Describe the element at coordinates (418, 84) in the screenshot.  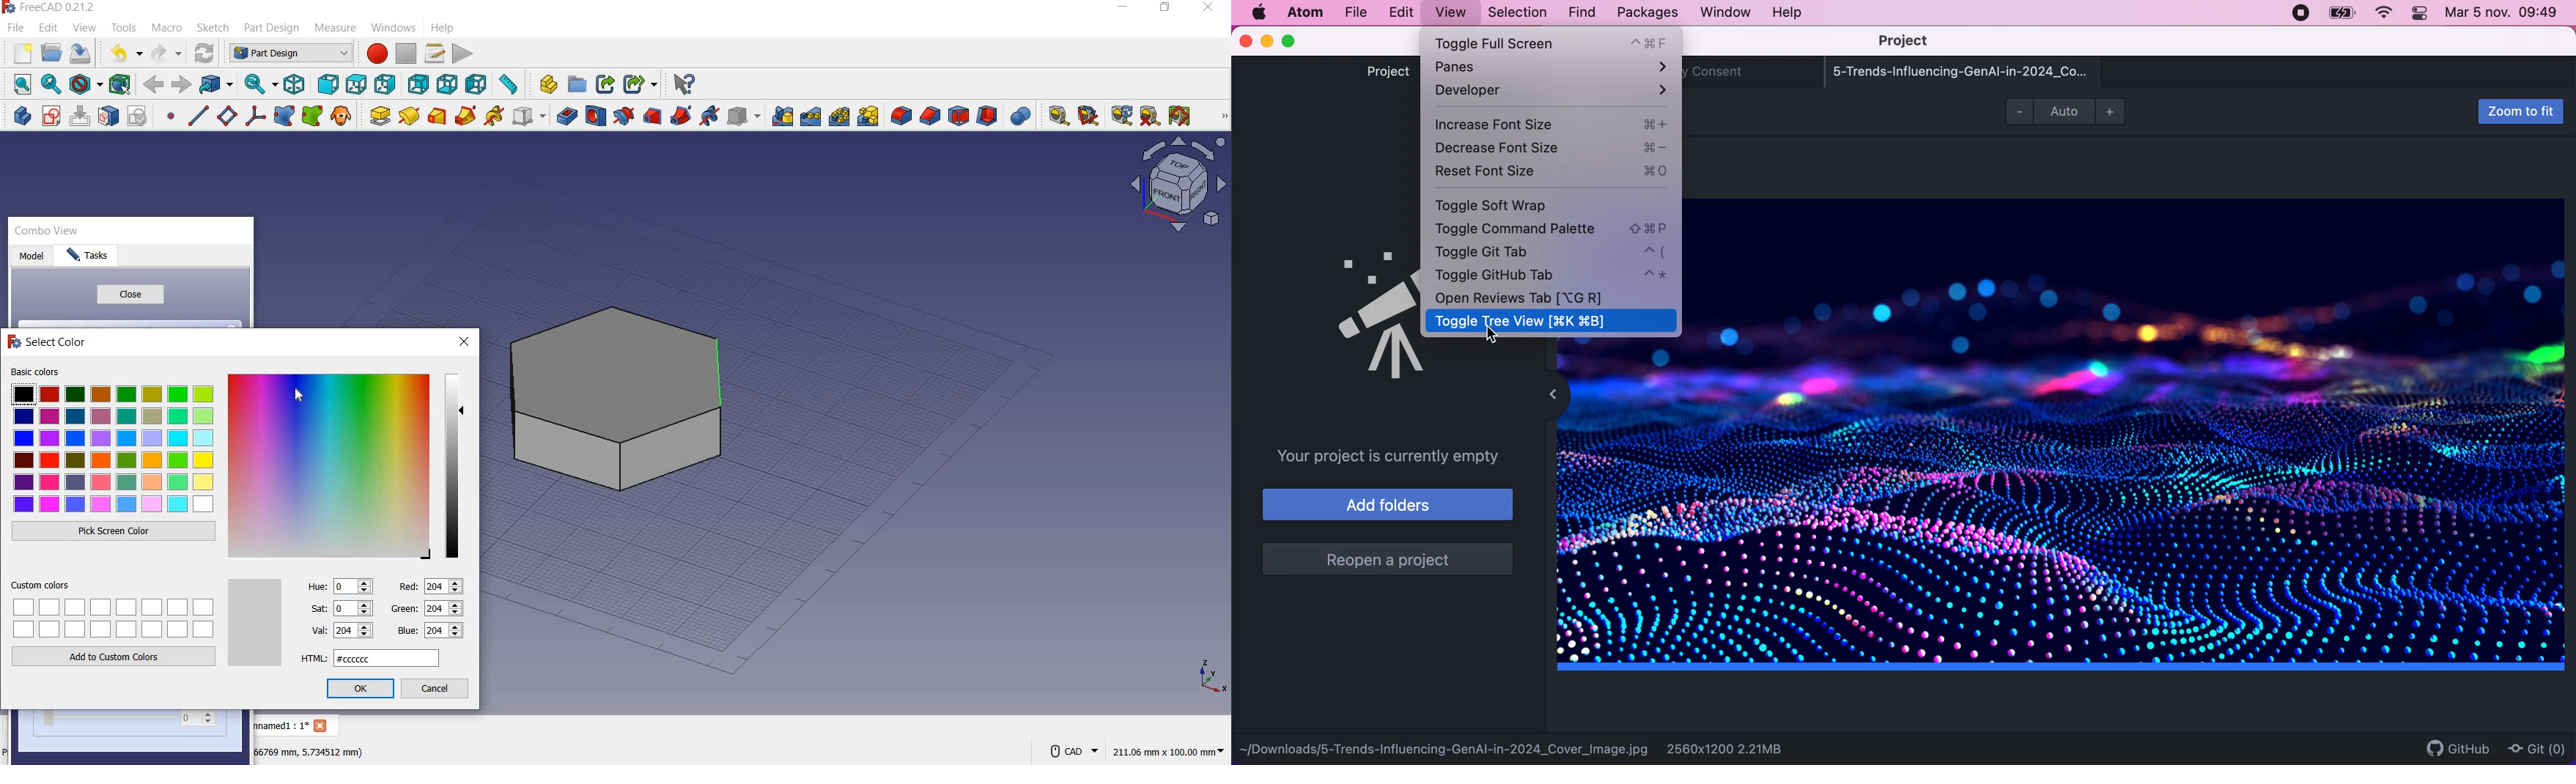
I see `rear` at that location.